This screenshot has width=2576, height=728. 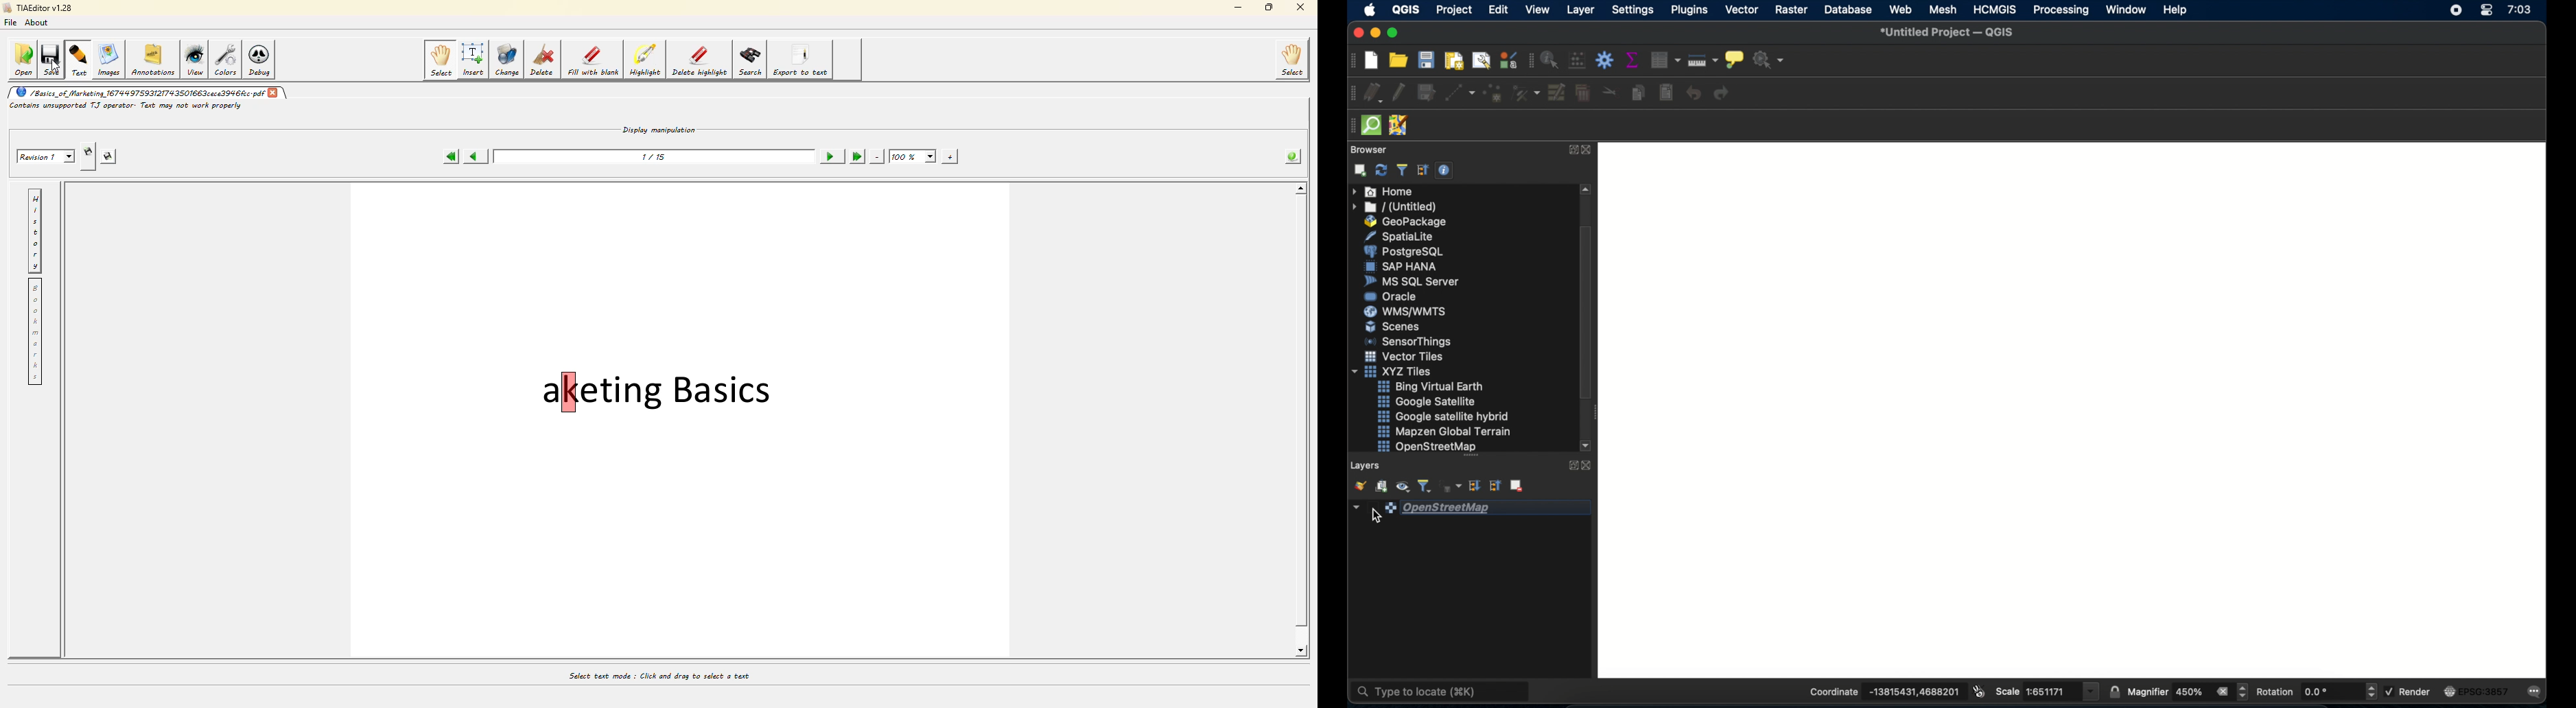 I want to click on measure line, so click(x=1703, y=60).